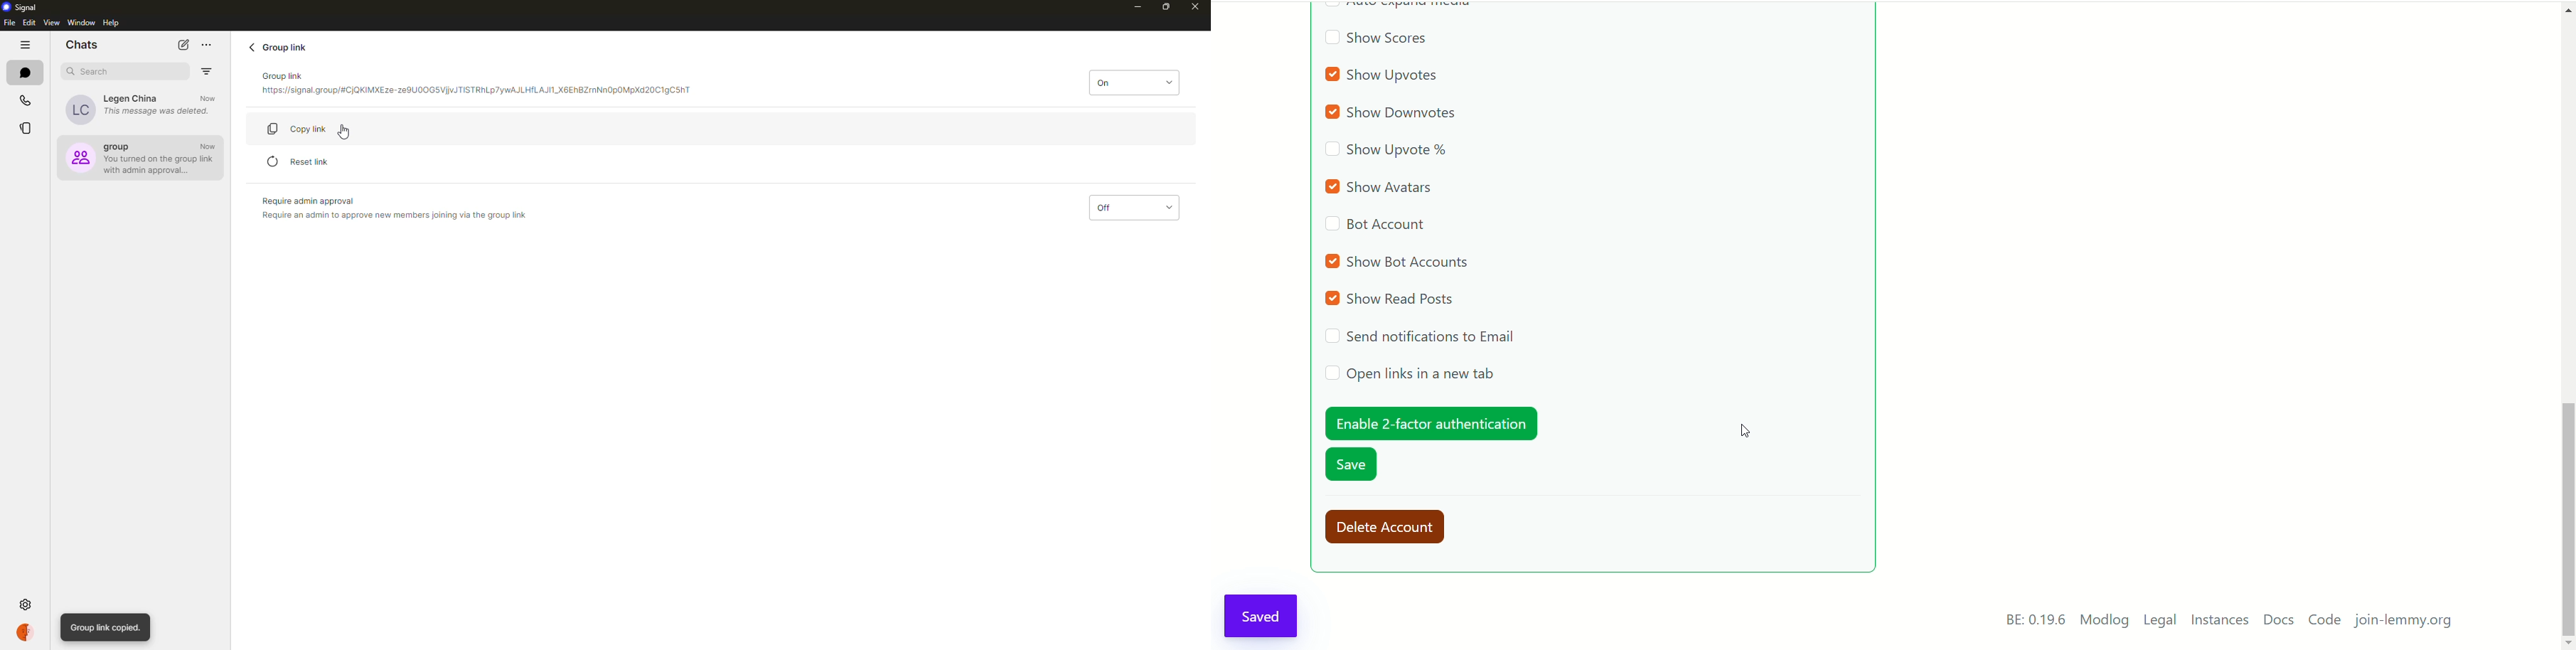 This screenshot has height=672, width=2576. I want to click on INSTANCES, so click(2223, 622).